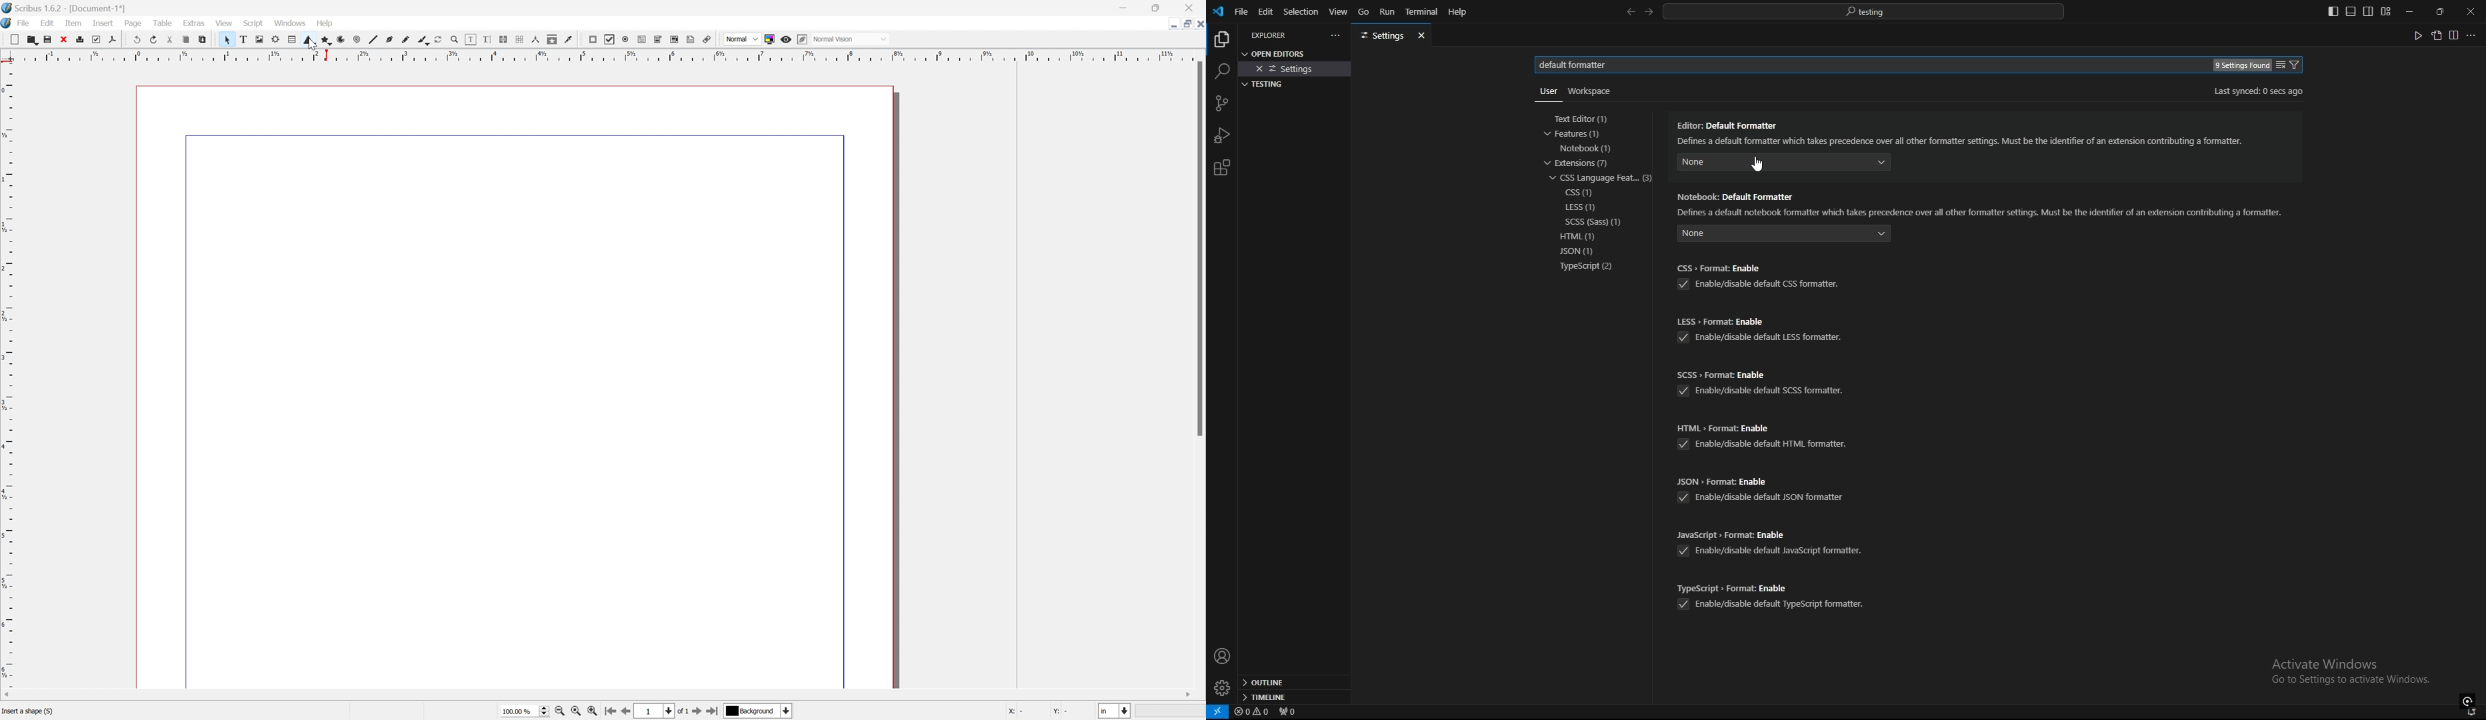  What do you see at coordinates (610, 38) in the screenshot?
I see `PDF checkbox` at bounding box center [610, 38].